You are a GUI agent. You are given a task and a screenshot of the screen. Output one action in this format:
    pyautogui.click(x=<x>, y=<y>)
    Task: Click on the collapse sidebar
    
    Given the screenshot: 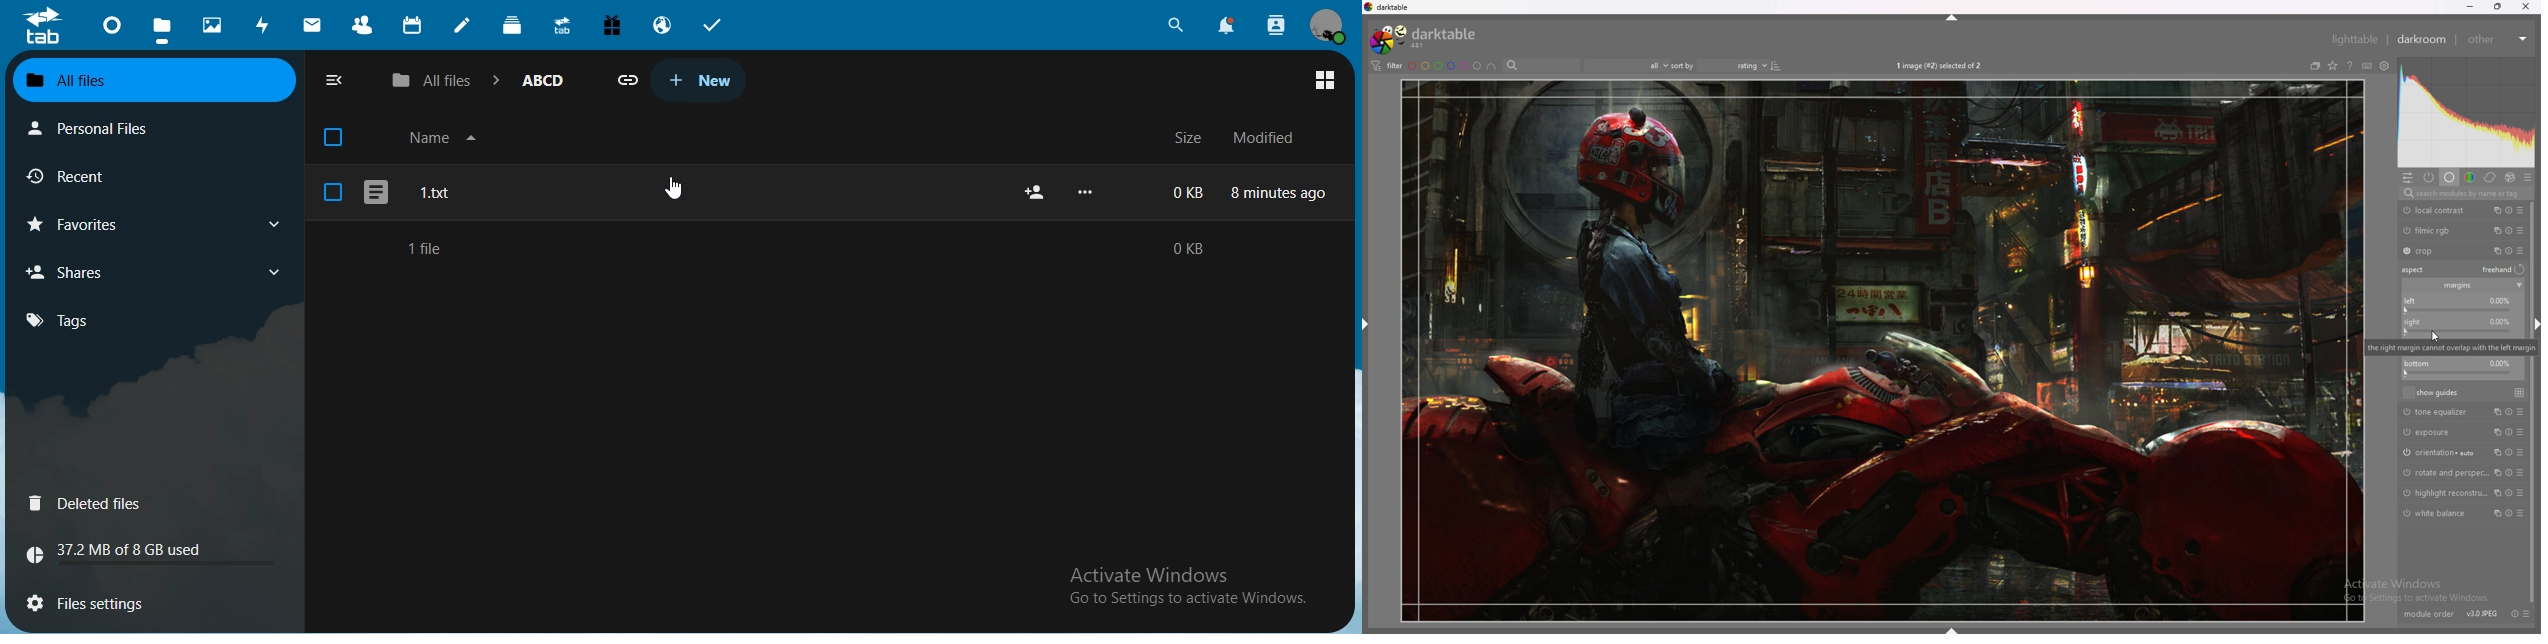 What is the action you would take?
    pyautogui.click(x=333, y=81)
    